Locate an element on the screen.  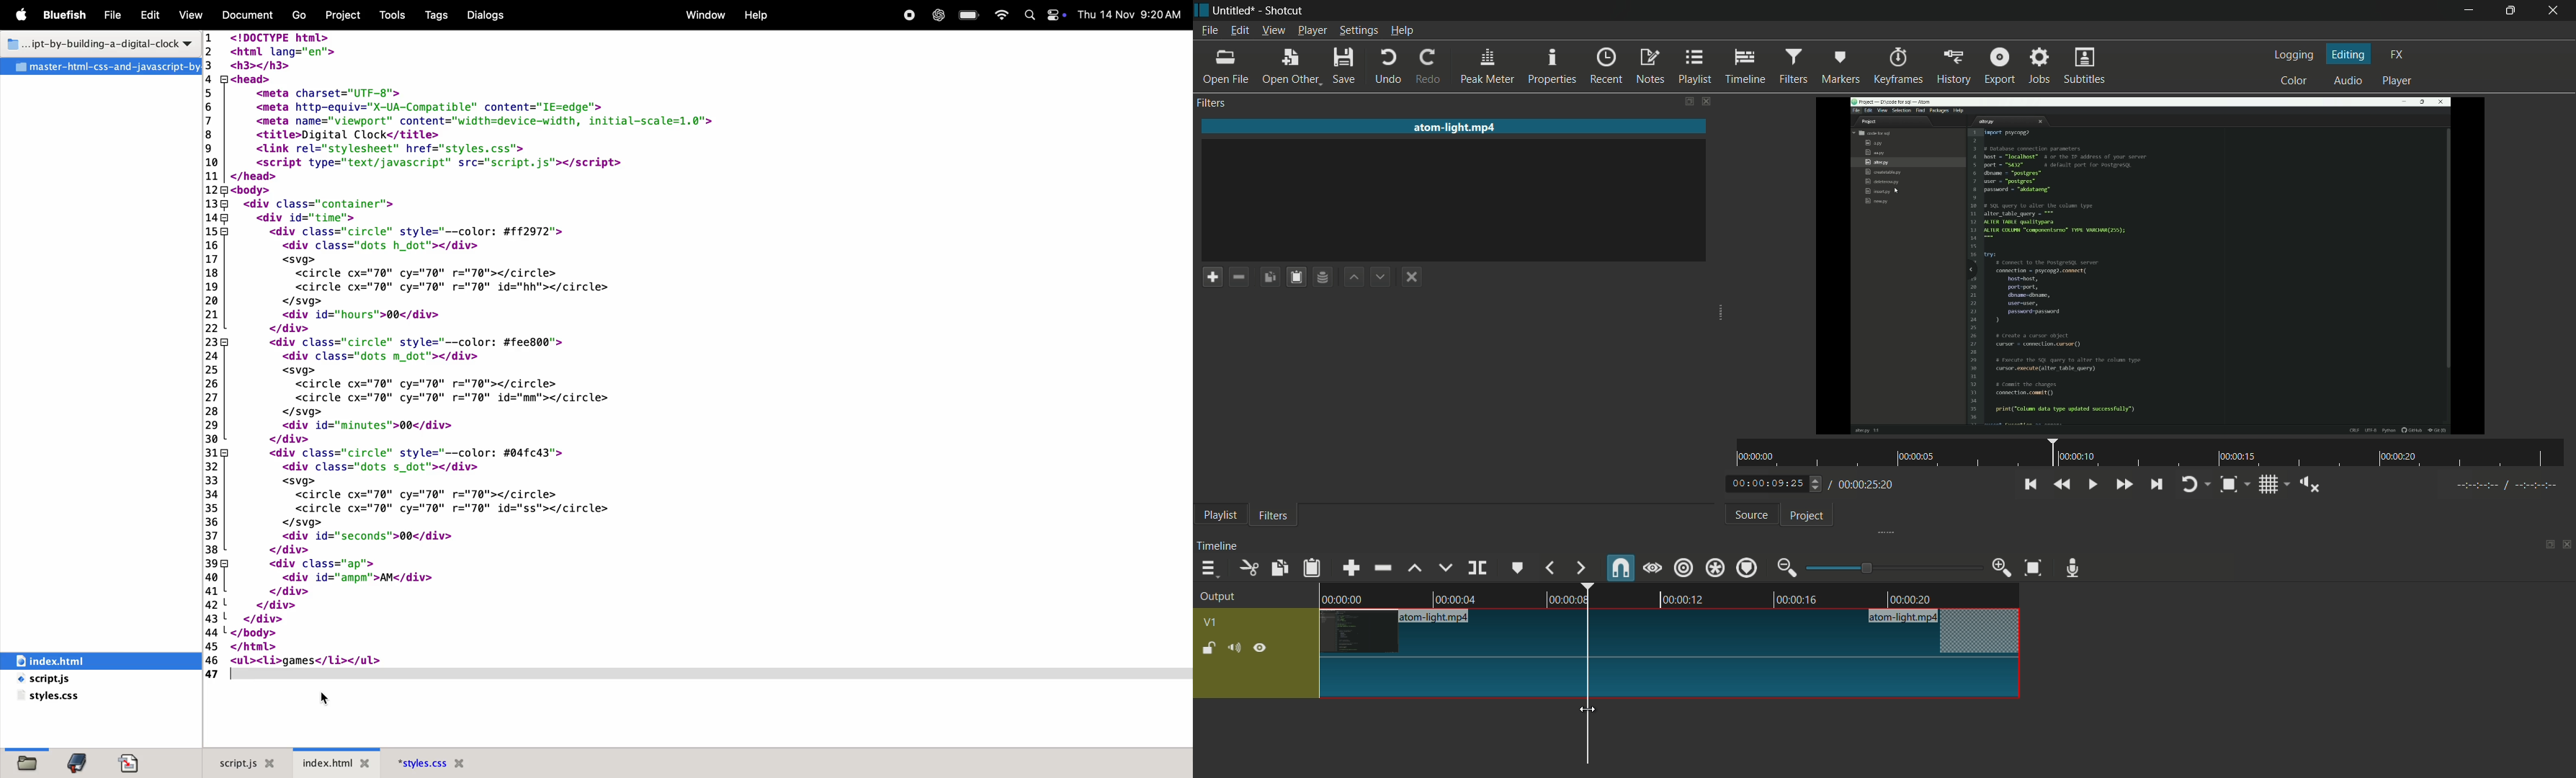
time is located at coordinates (2152, 453).